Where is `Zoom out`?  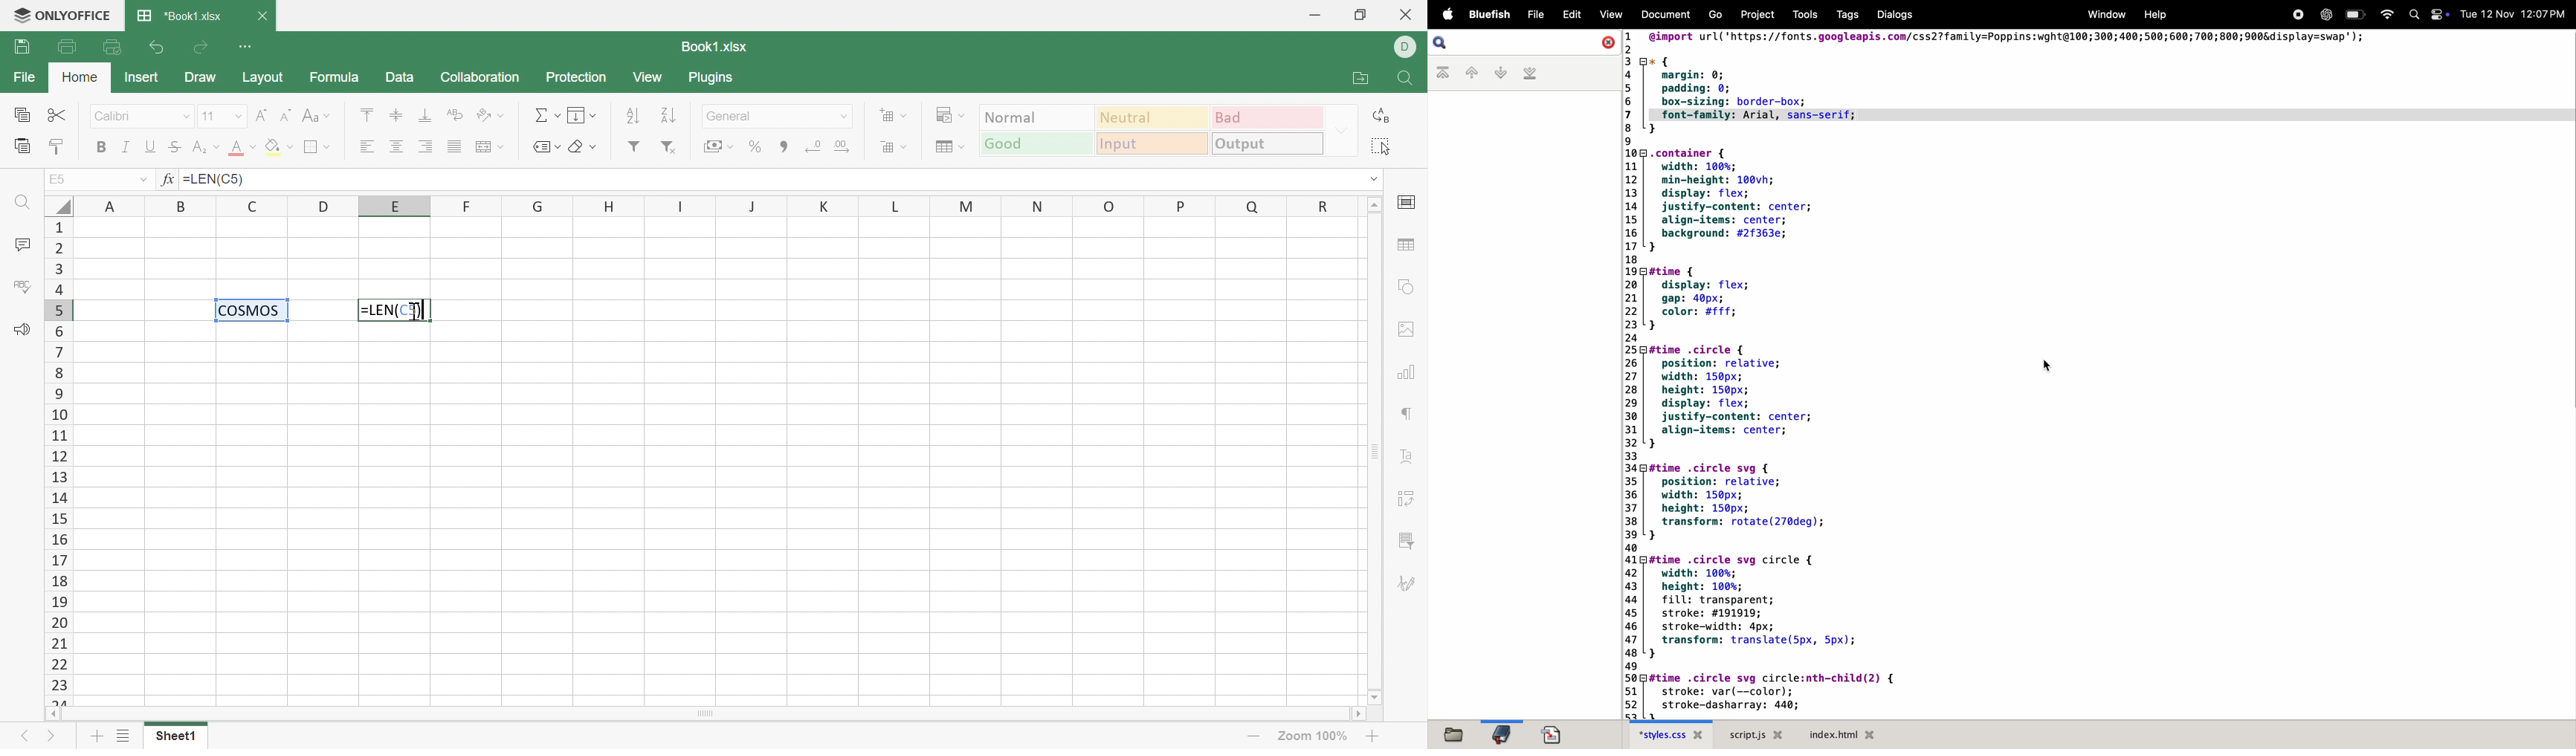 Zoom out is located at coordinates (1252, 734).